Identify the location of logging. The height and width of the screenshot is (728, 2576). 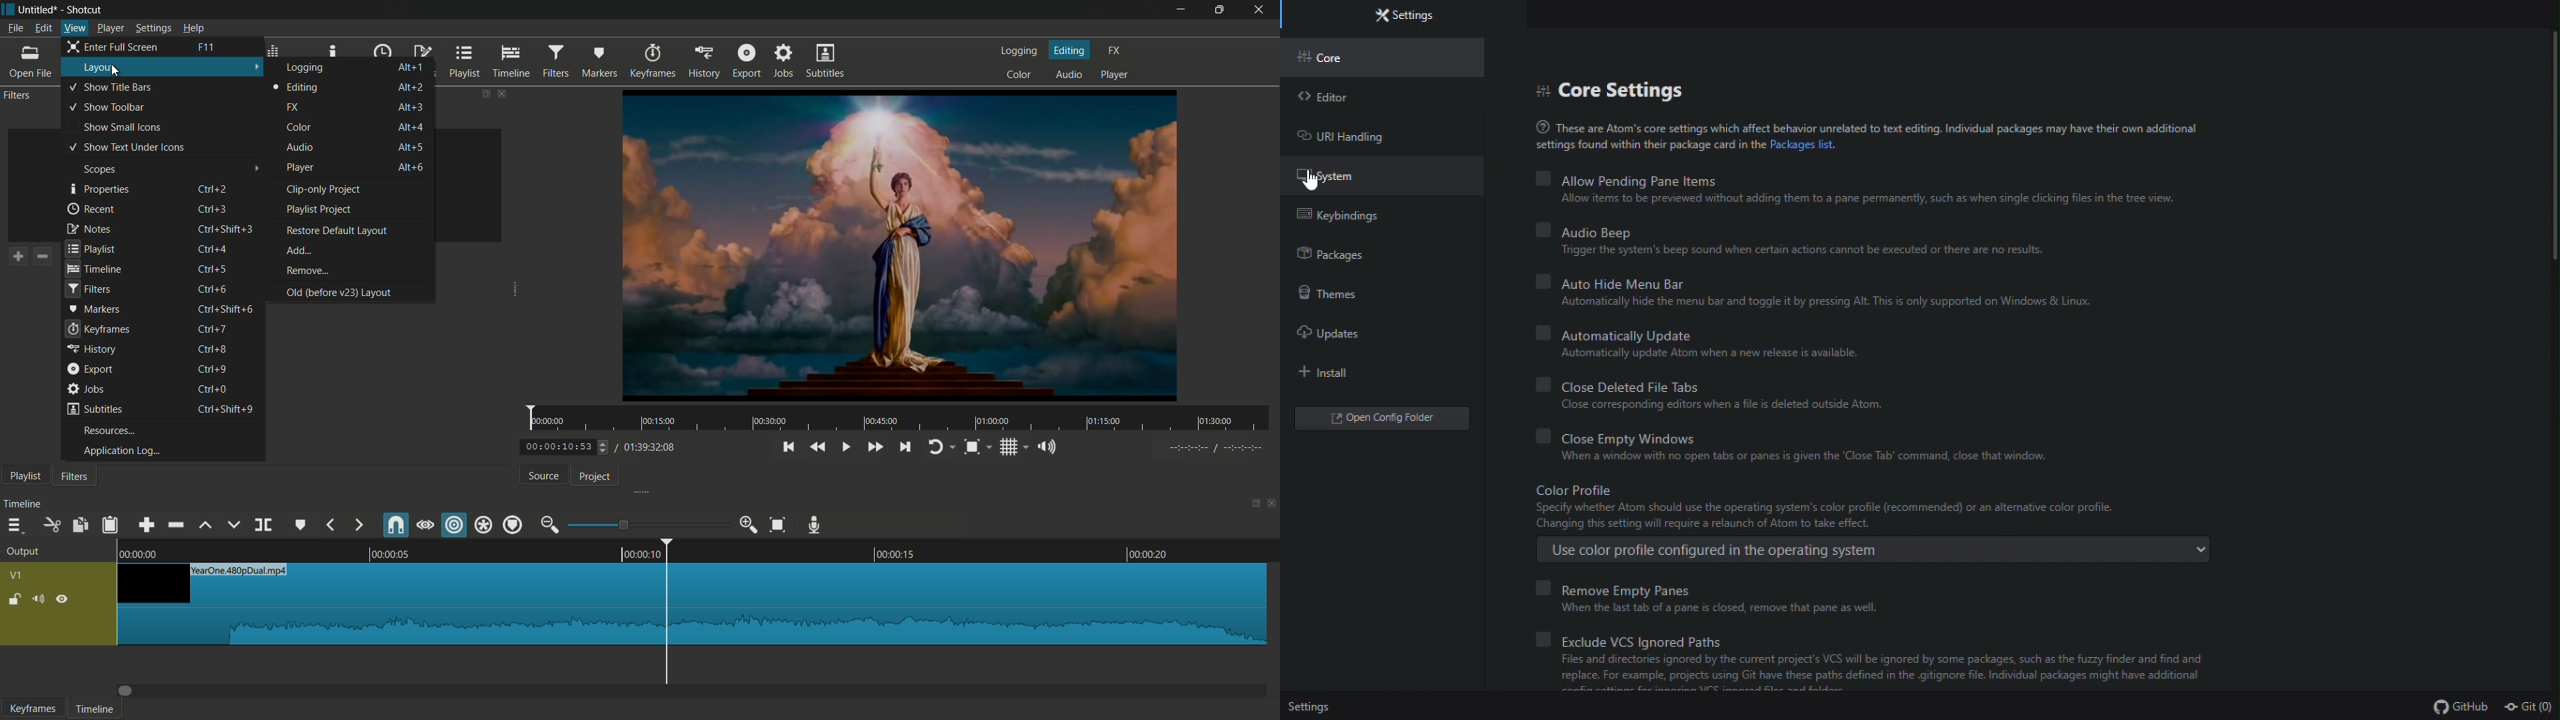
(1020, 51).